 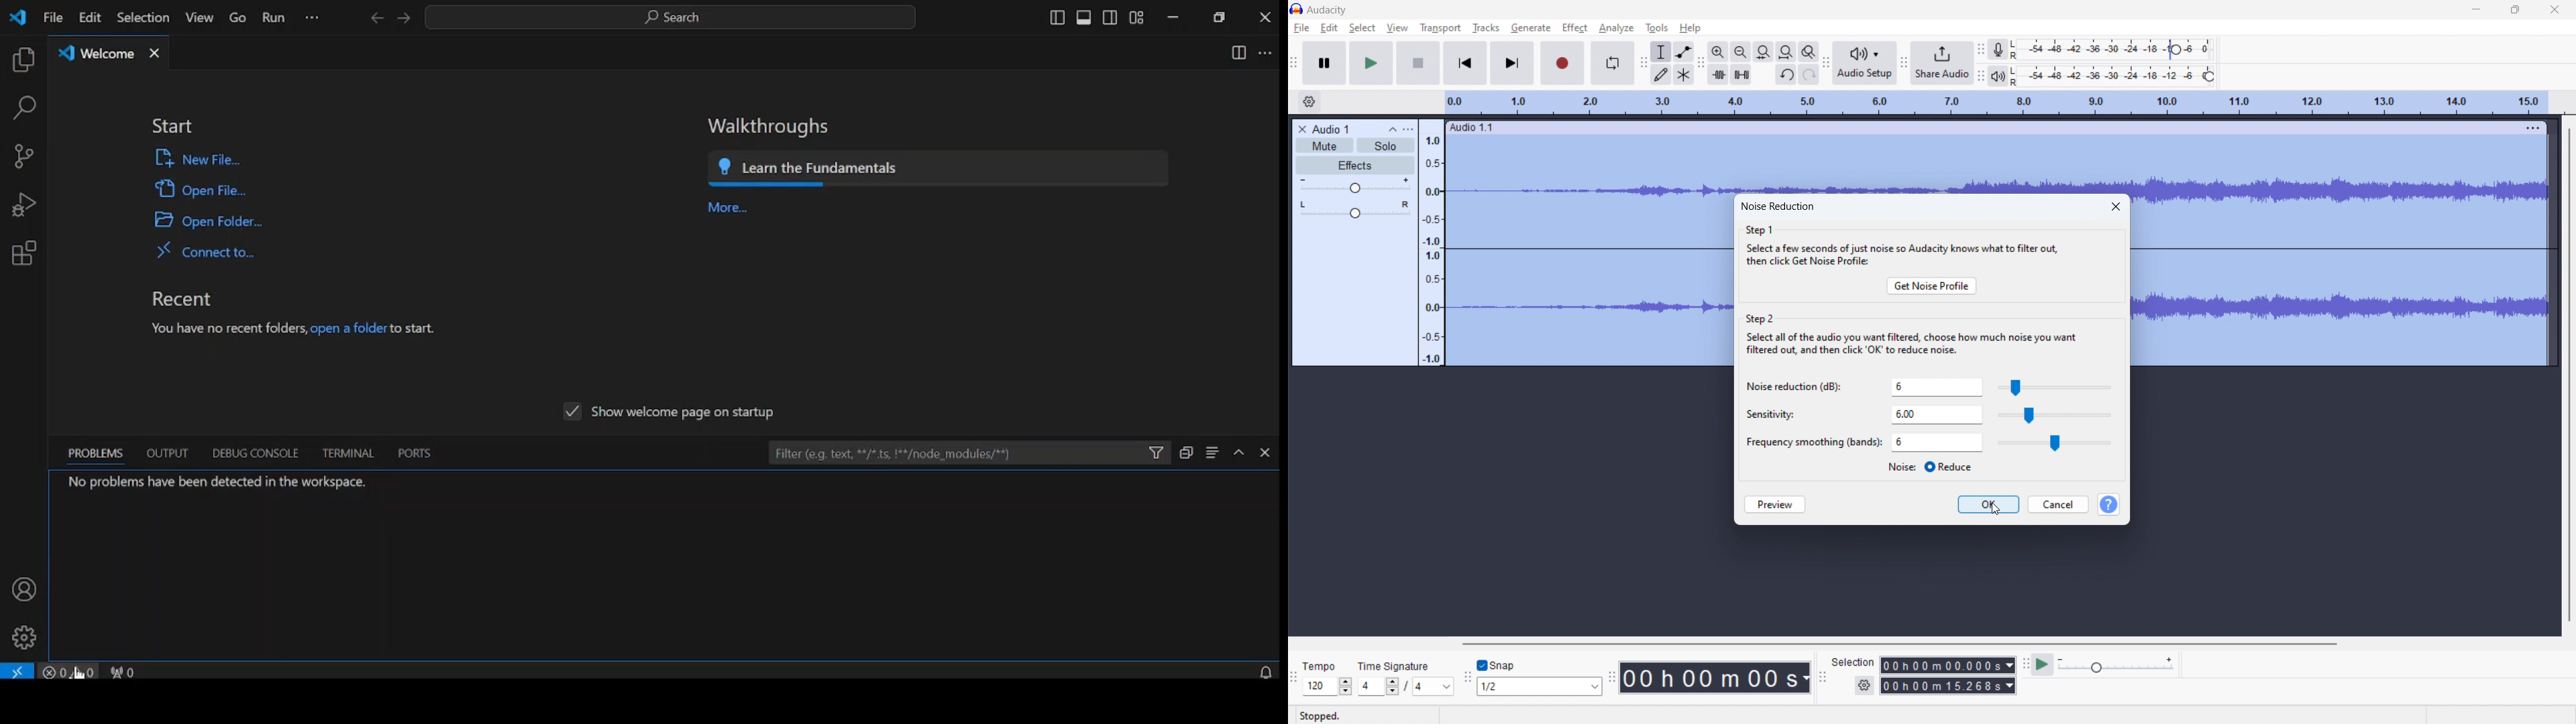 What do you see at coordinates (1512, 63) in the screenshot?
I see `skip to end` at bounding box center [1512, 63].